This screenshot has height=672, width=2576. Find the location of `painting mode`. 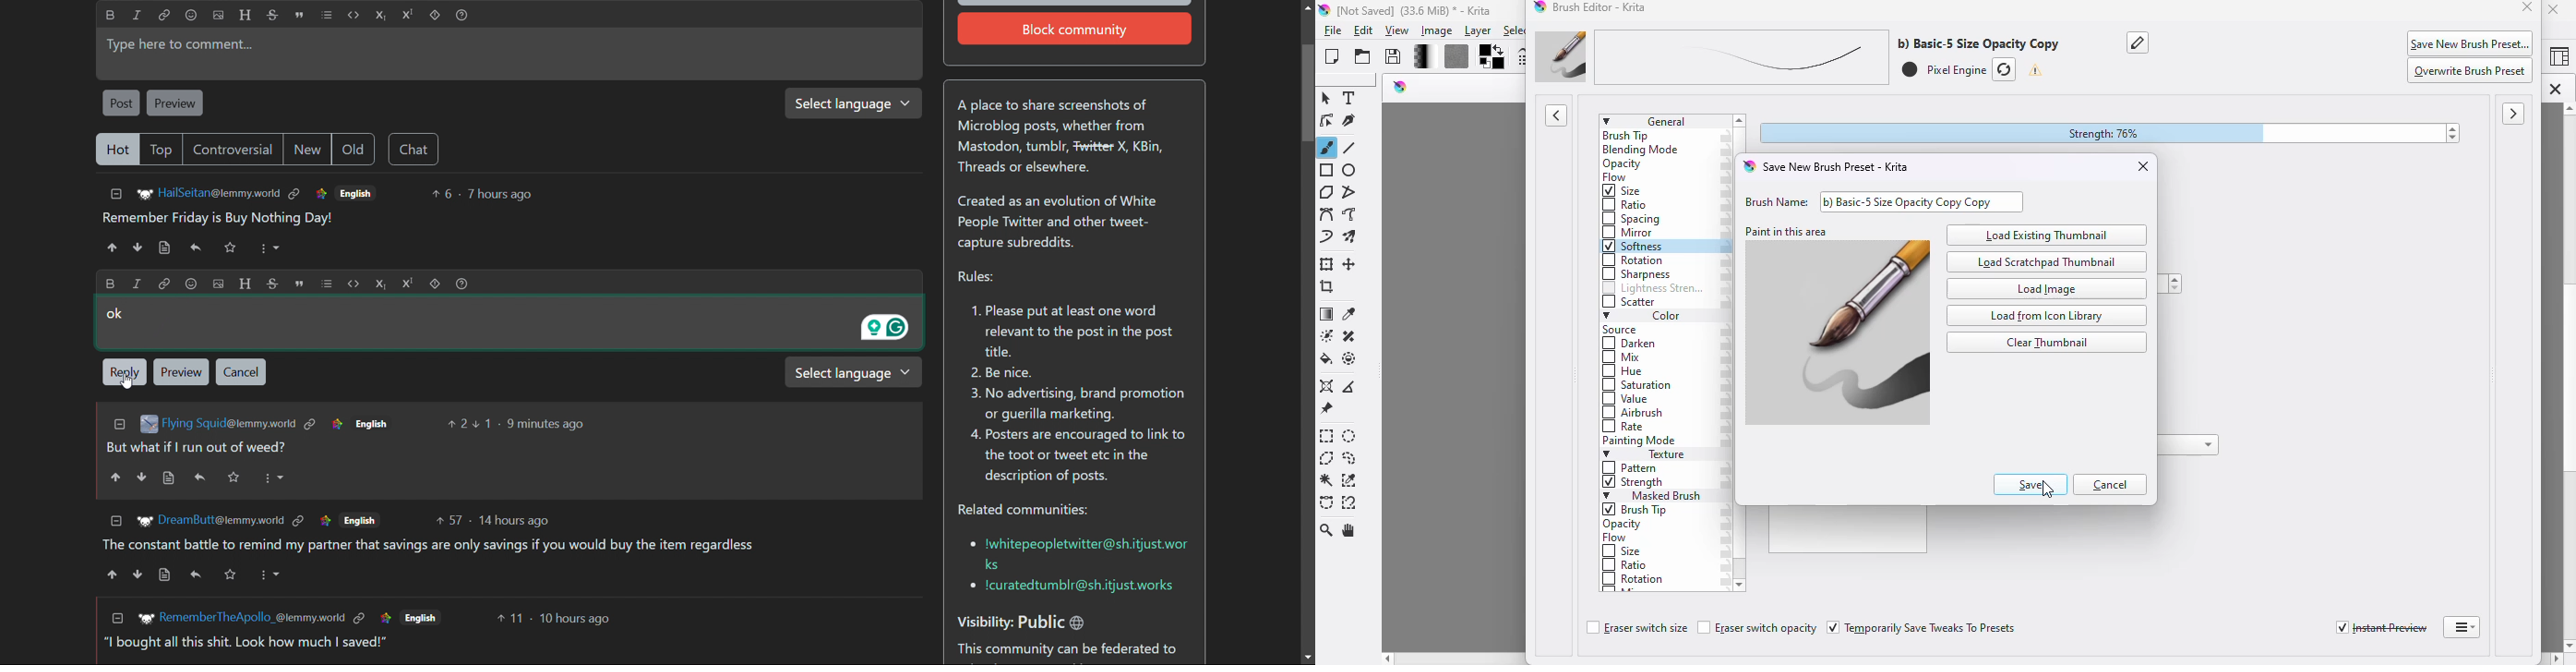

painting mode is located at coordinates (1641, 441).